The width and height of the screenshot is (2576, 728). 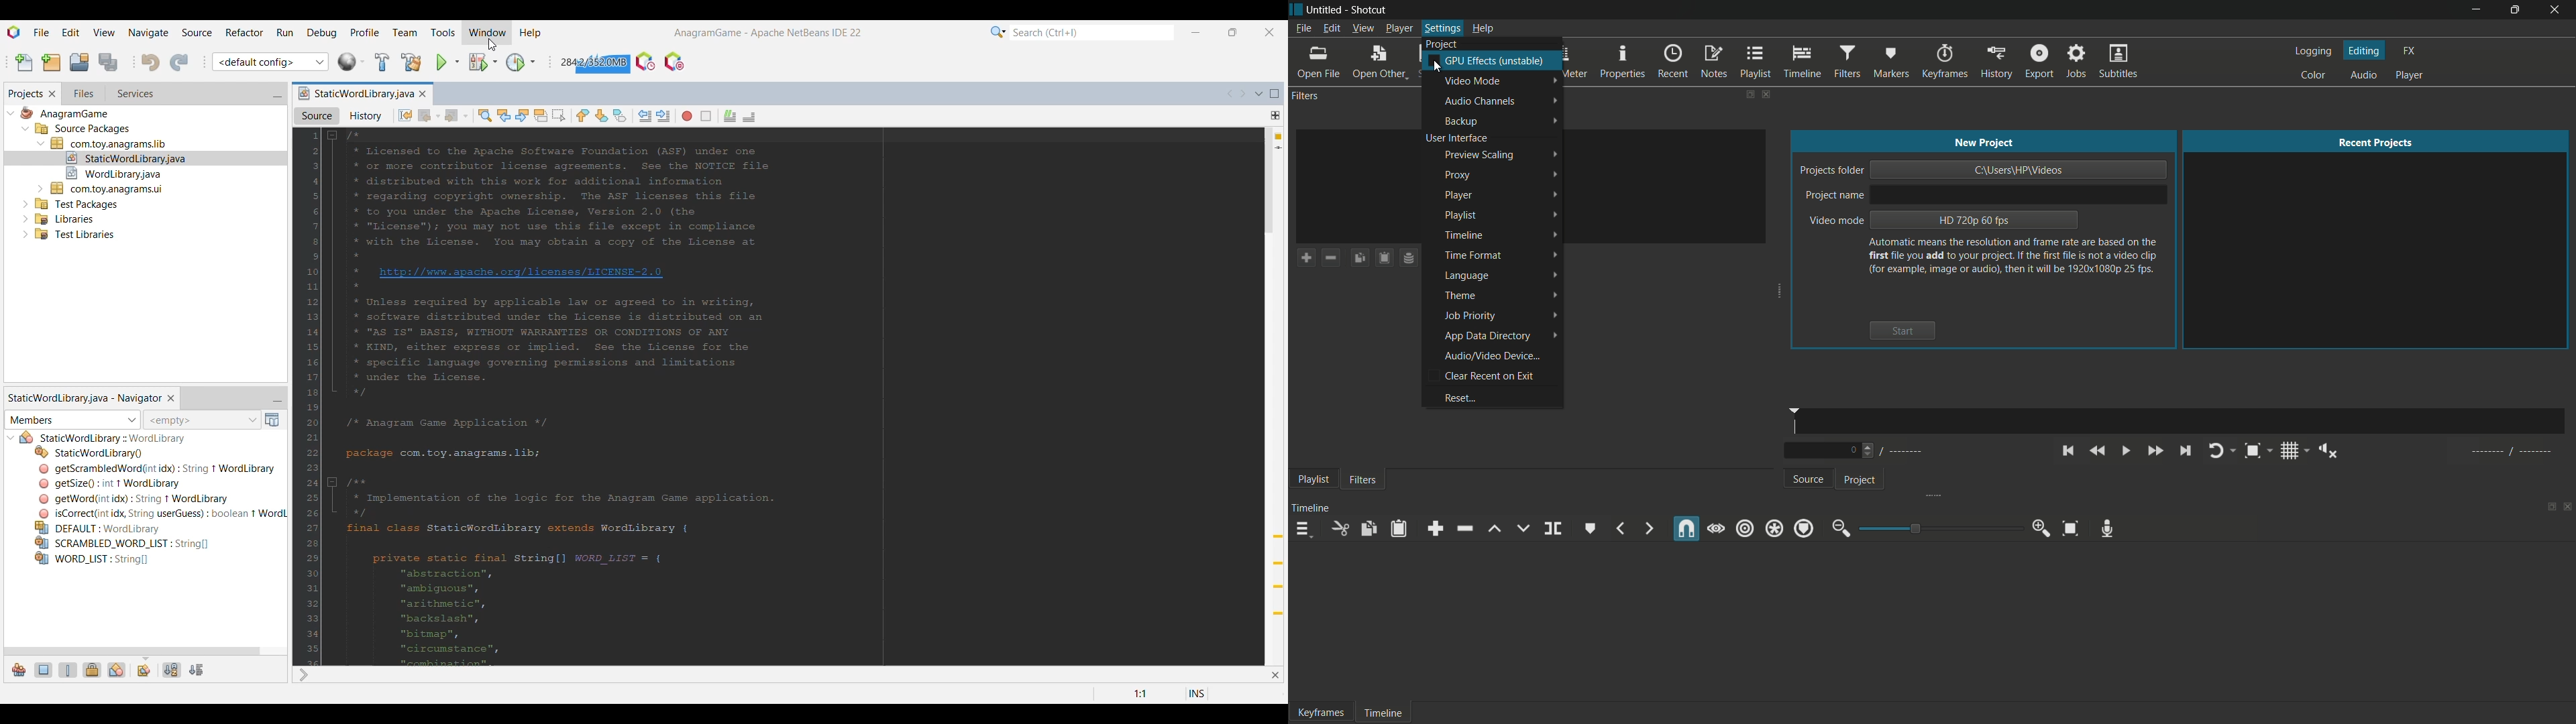 What do you see at coordinates (504, 116) in the screenshot?
I see `Find previous occurrence ` at bounding box center [504, 116].